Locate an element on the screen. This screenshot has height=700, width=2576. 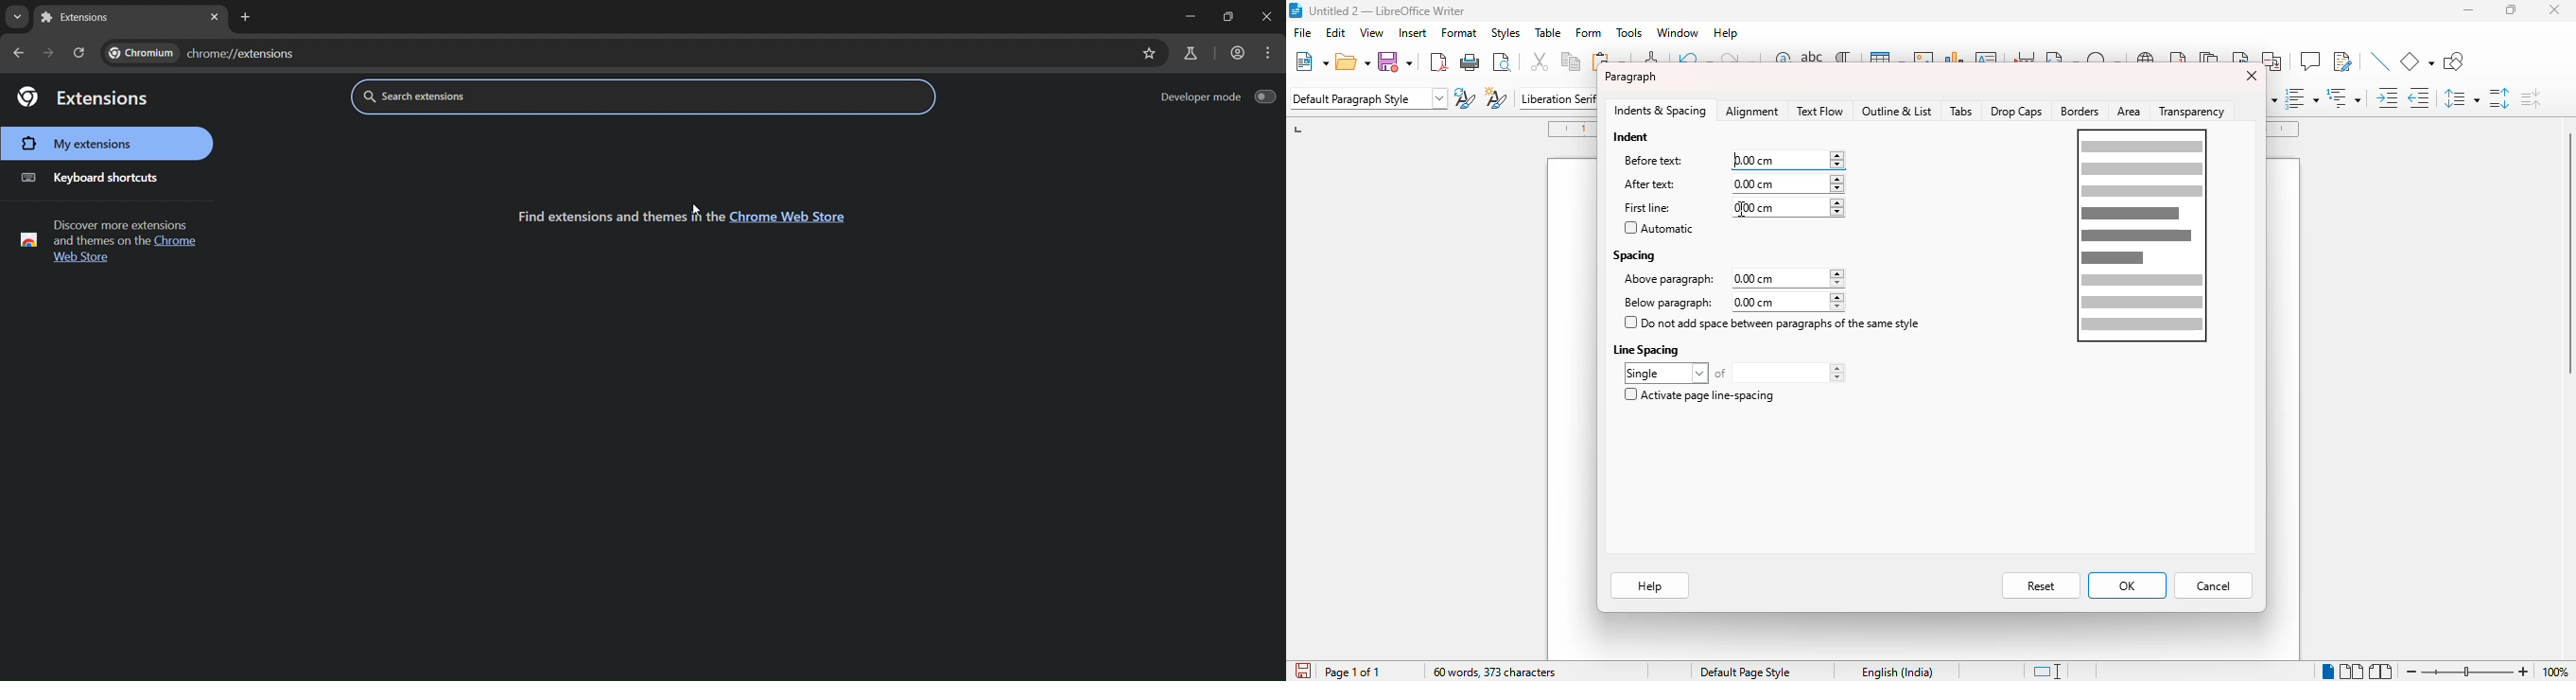
decrease paragraph spacing is located at coordinates (2530, 97).